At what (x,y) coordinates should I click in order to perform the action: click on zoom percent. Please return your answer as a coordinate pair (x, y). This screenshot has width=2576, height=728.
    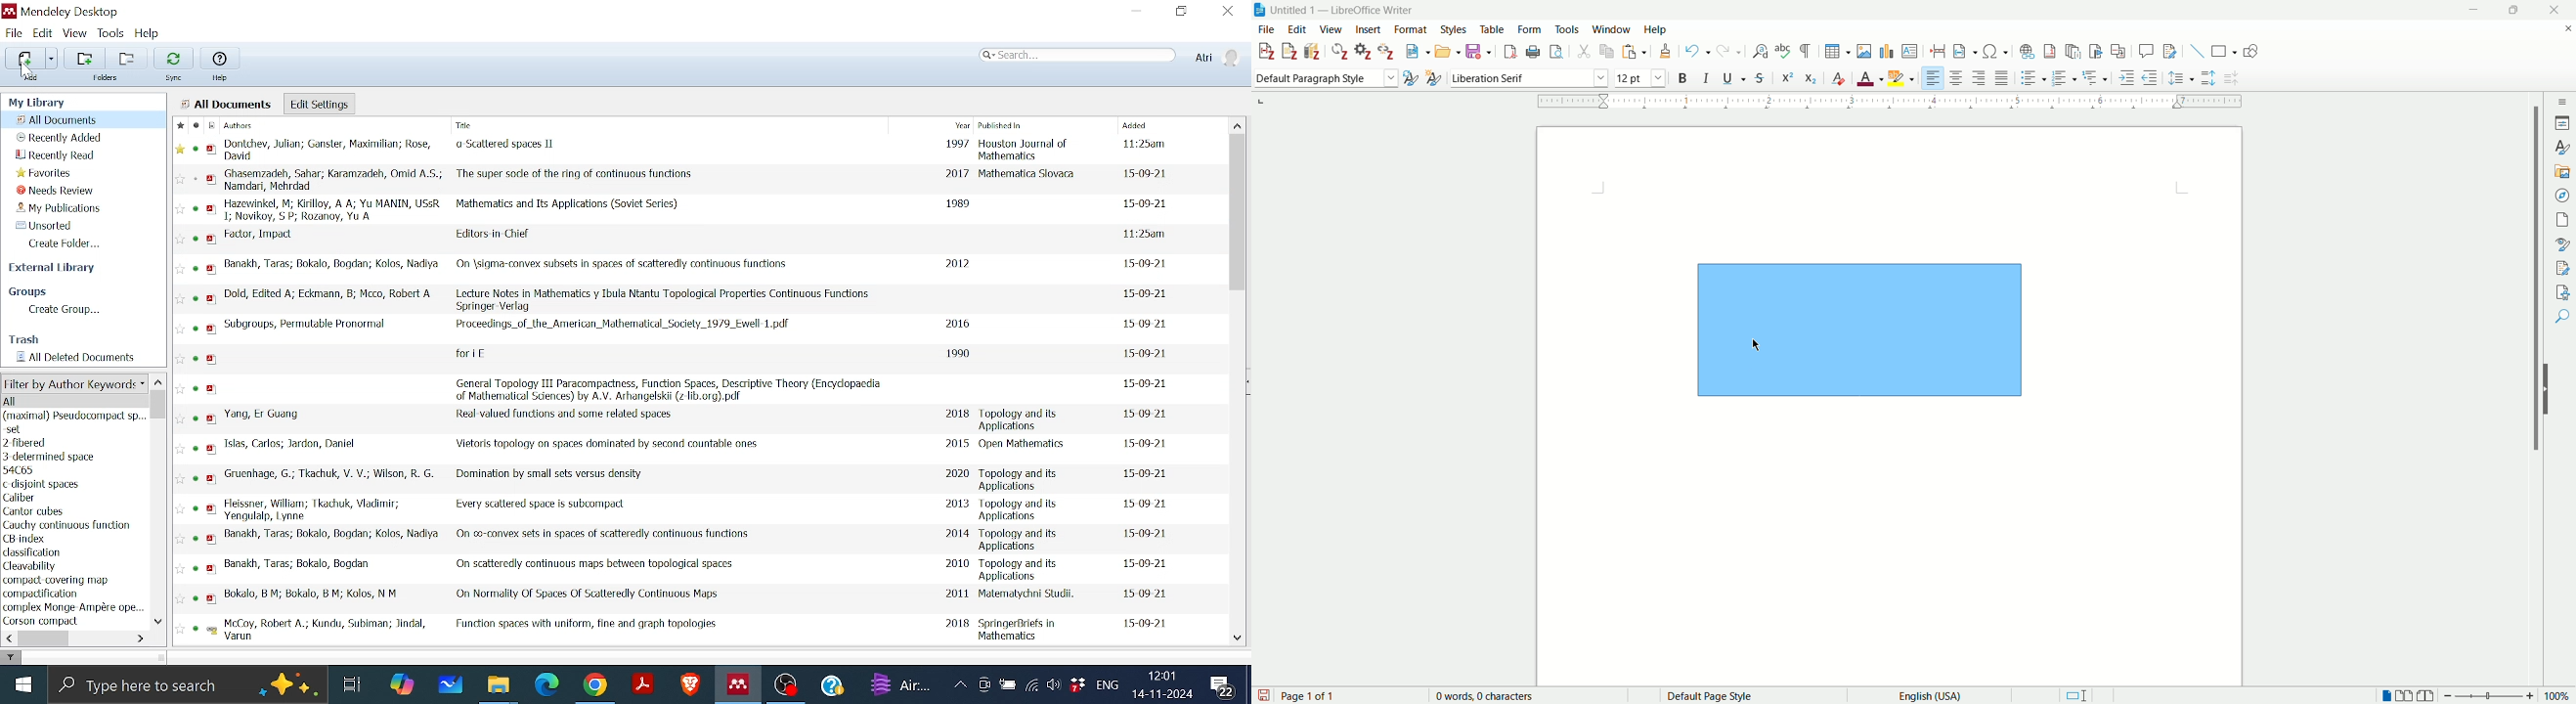
    Looking at the image, I should click on (2560, 696).